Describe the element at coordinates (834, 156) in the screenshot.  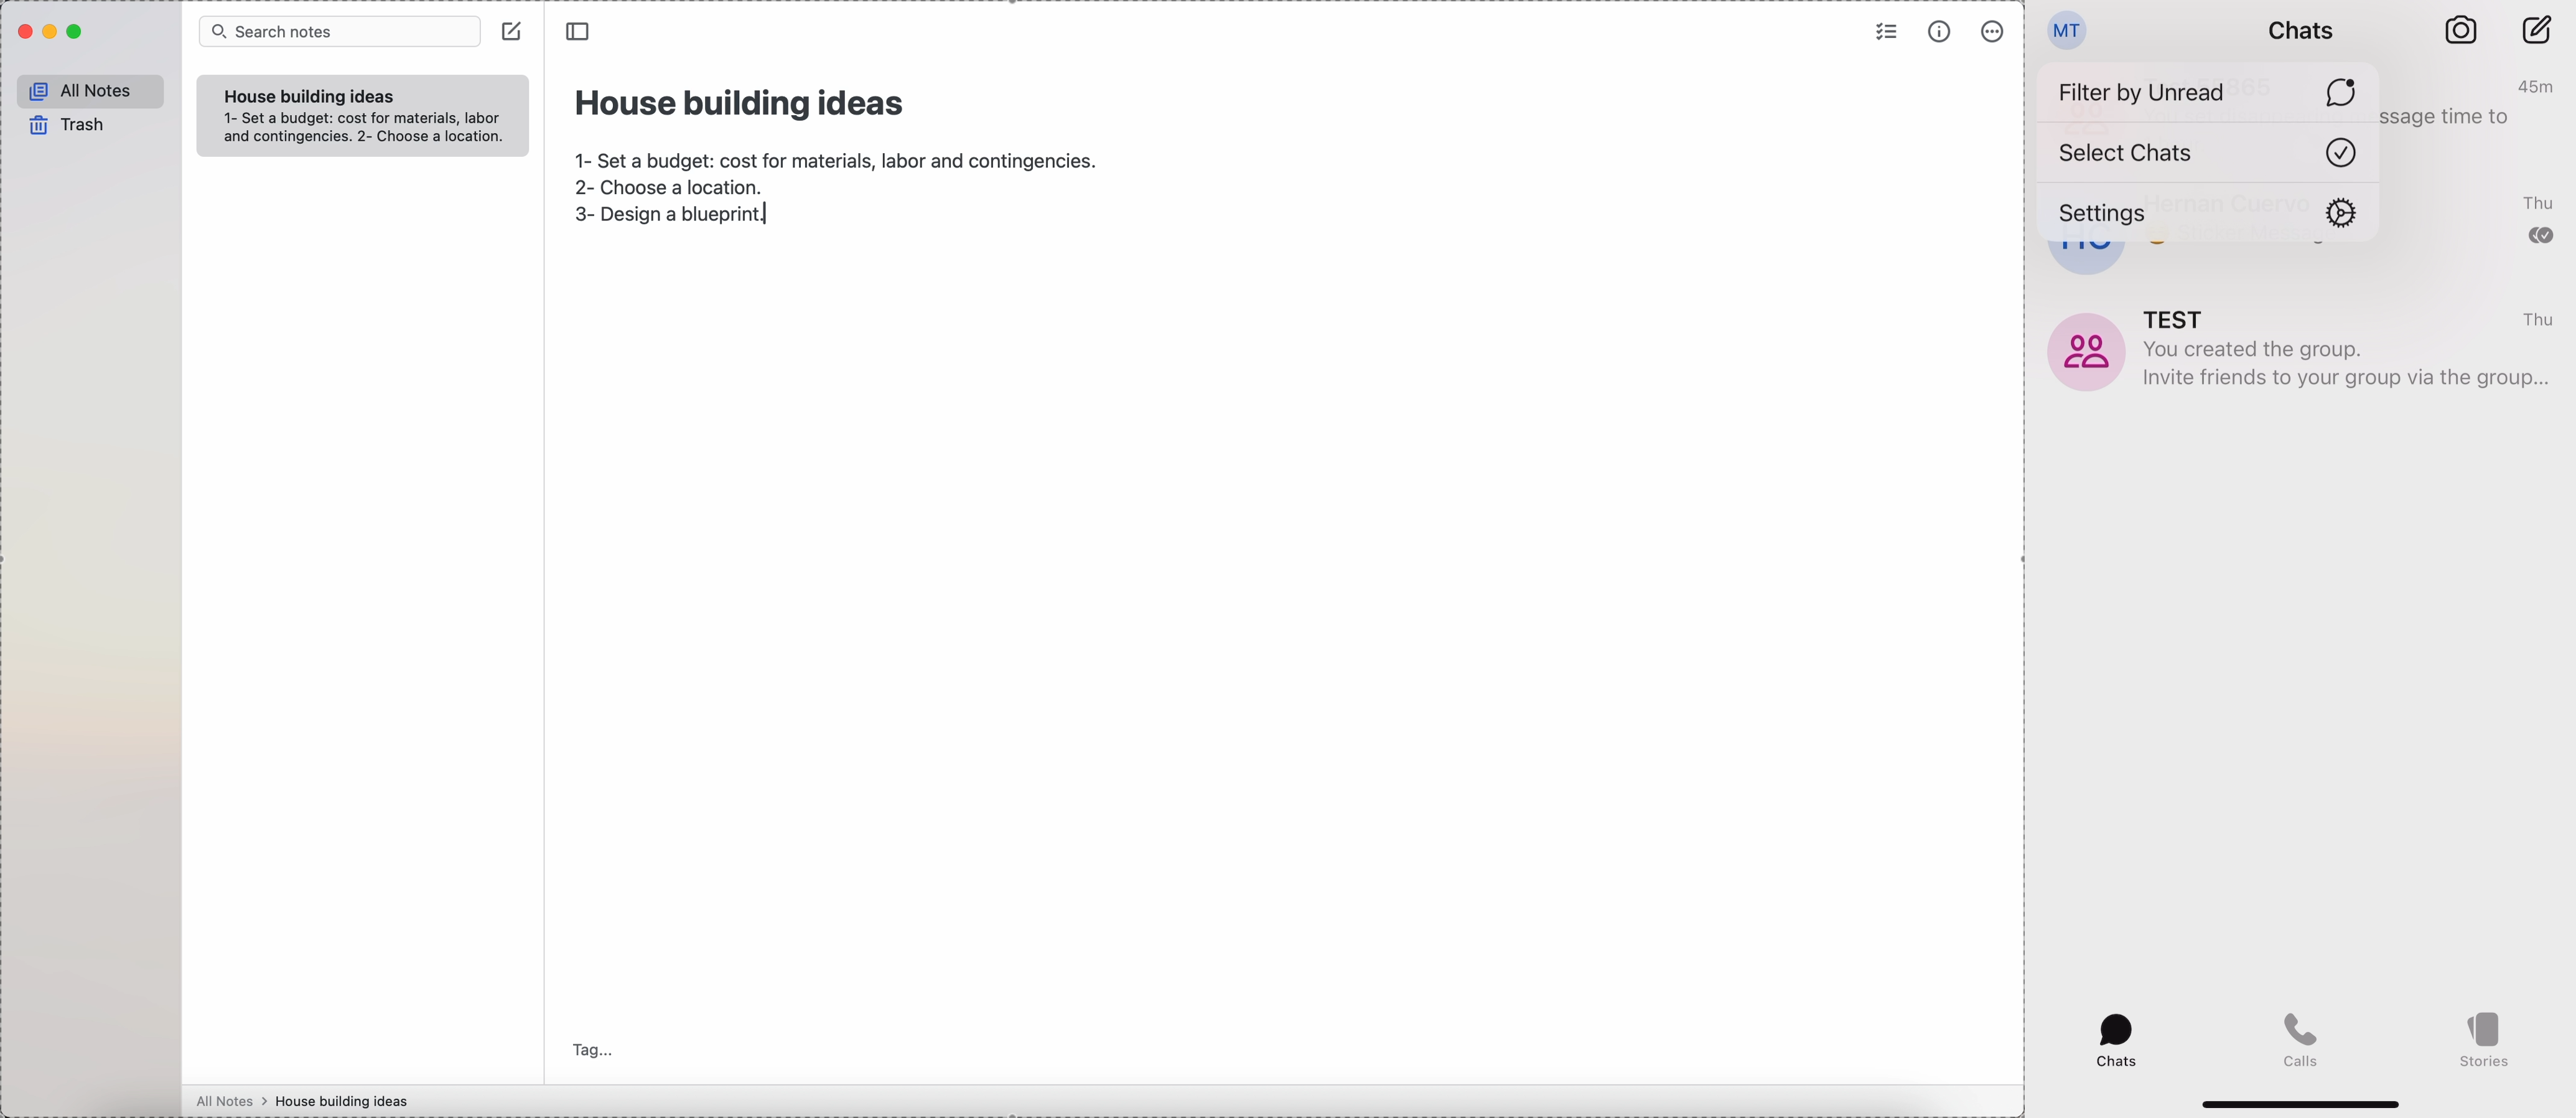
I see `1-set a budget:cost for material,labor and contingencies` at that location.